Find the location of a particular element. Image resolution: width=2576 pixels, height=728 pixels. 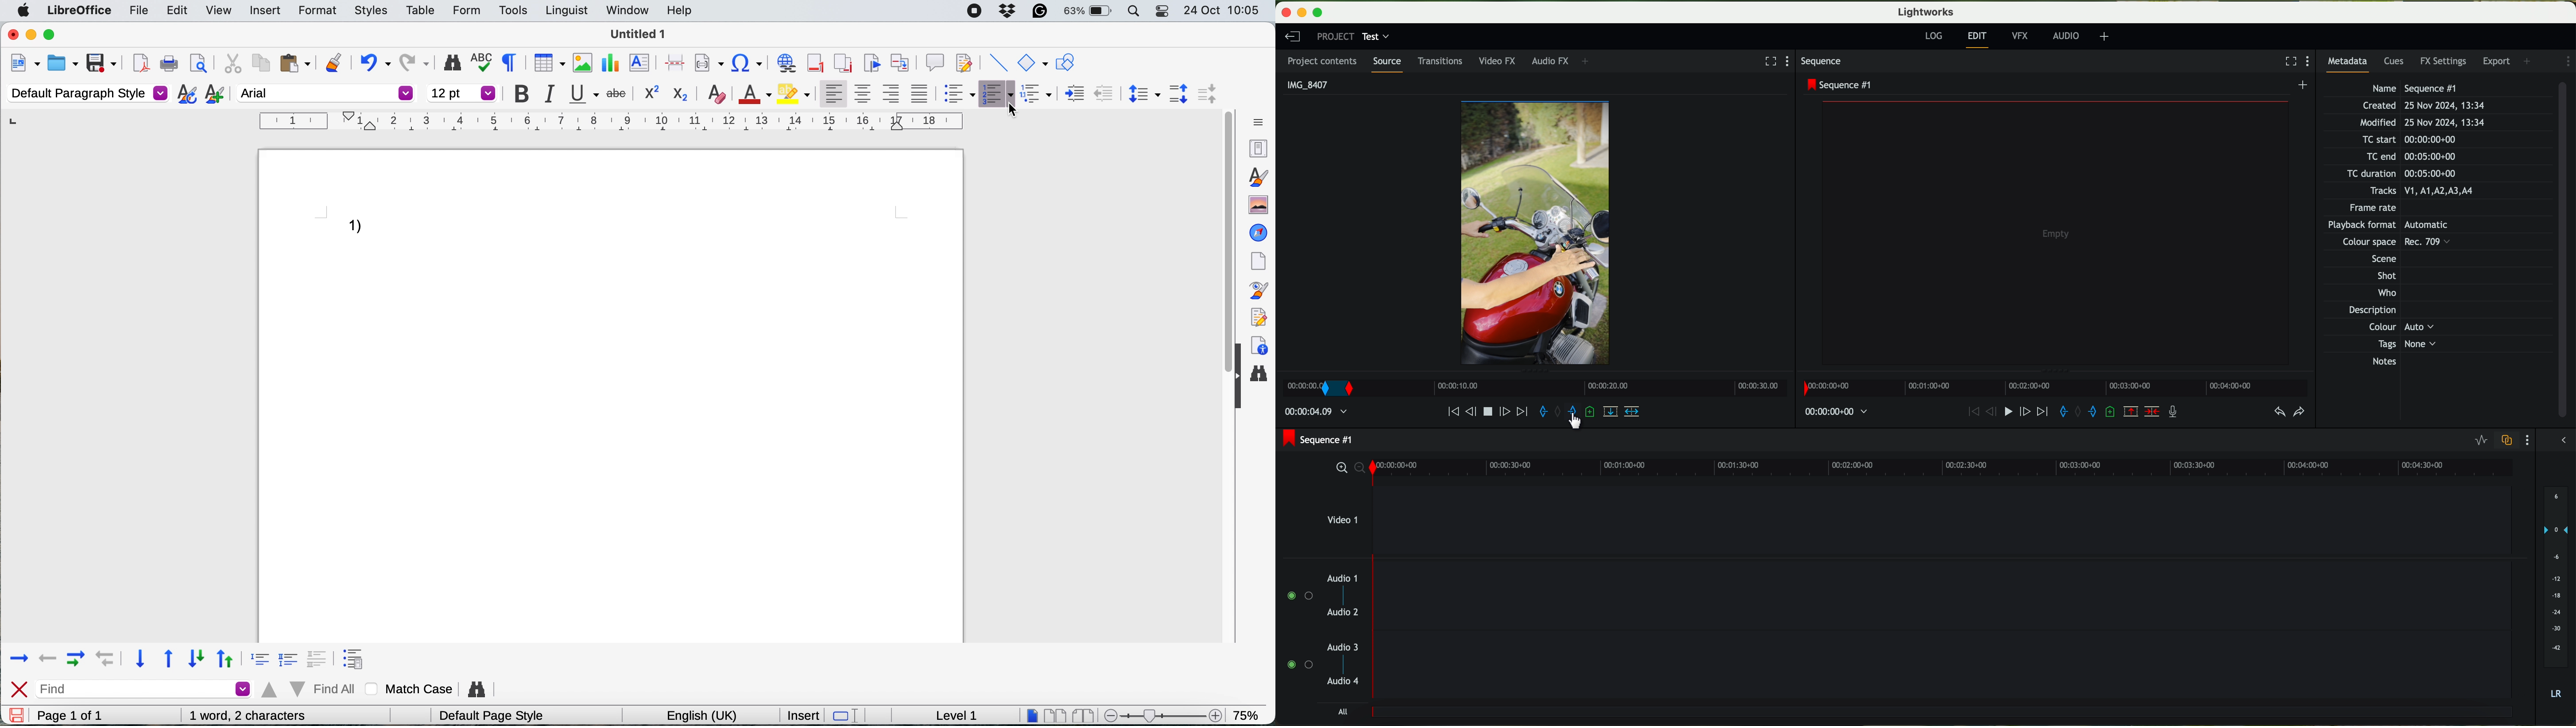

add an out mark is located at coordinates (1572, 414).